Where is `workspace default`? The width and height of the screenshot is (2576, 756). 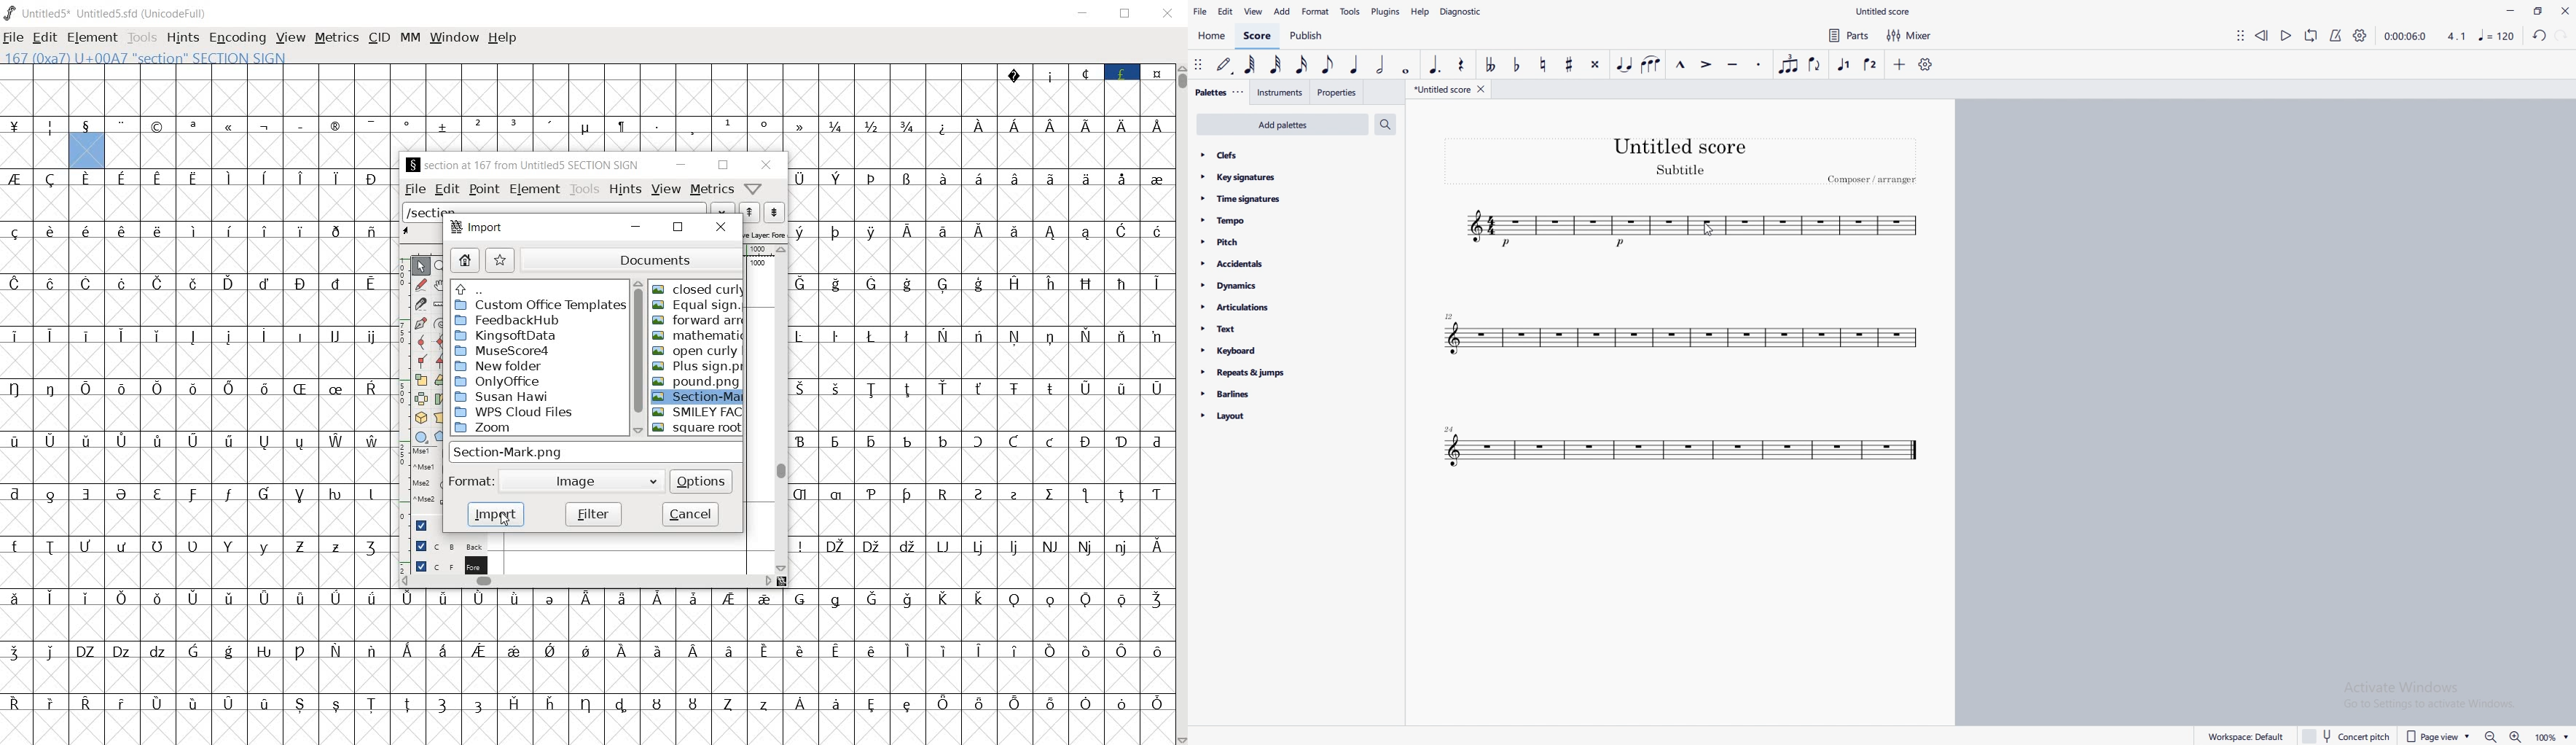 workspace default is located at coordinates (2247, 736).